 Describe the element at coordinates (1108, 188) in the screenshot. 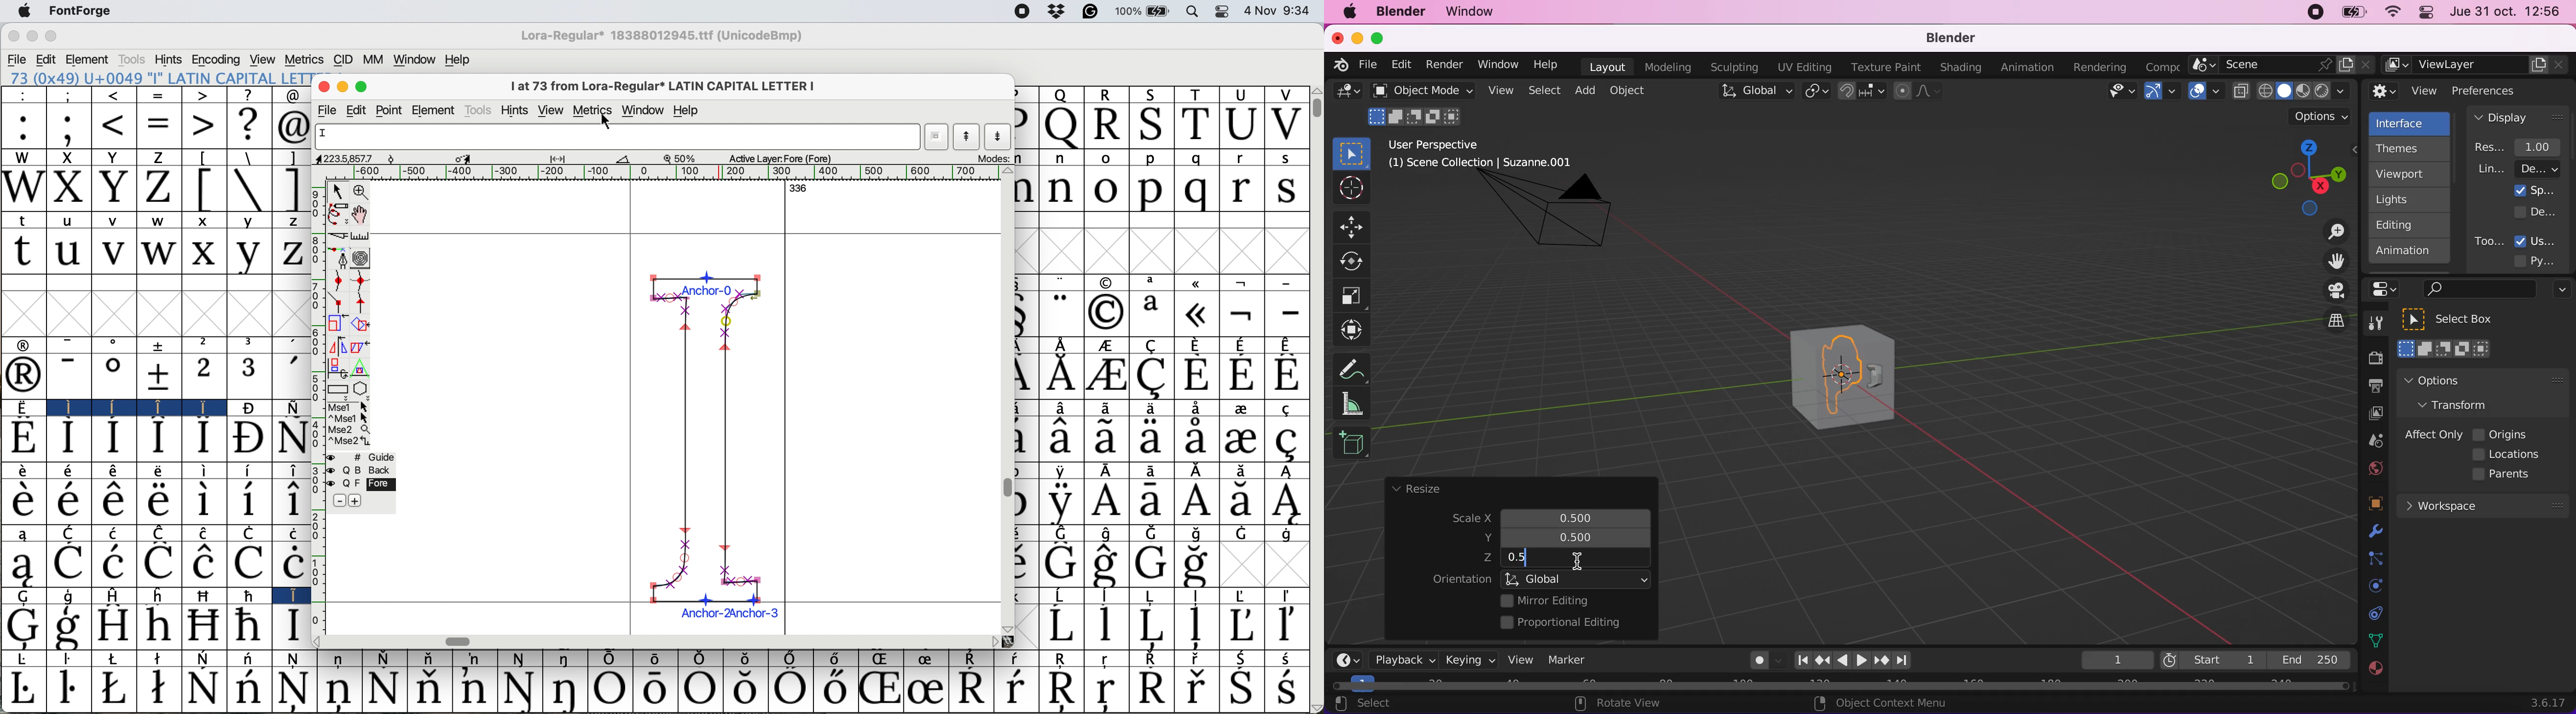

I see `o` at that location.